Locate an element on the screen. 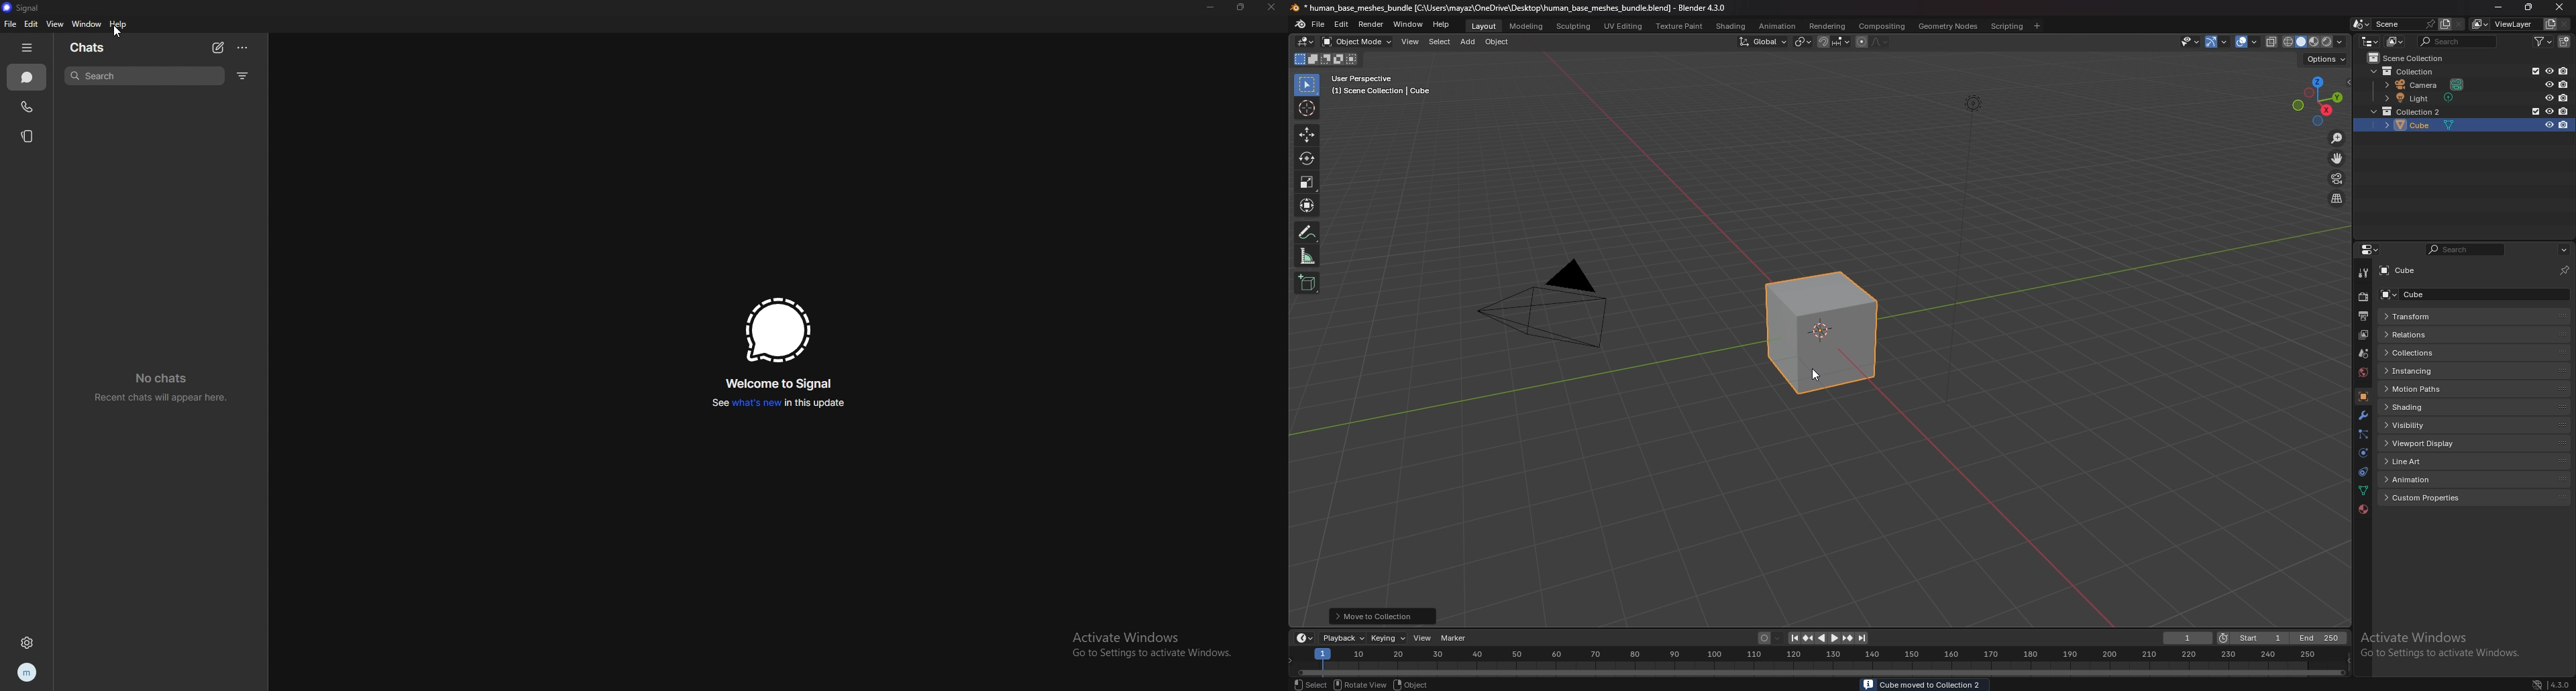  collection is located at coordinates (2408, 70).